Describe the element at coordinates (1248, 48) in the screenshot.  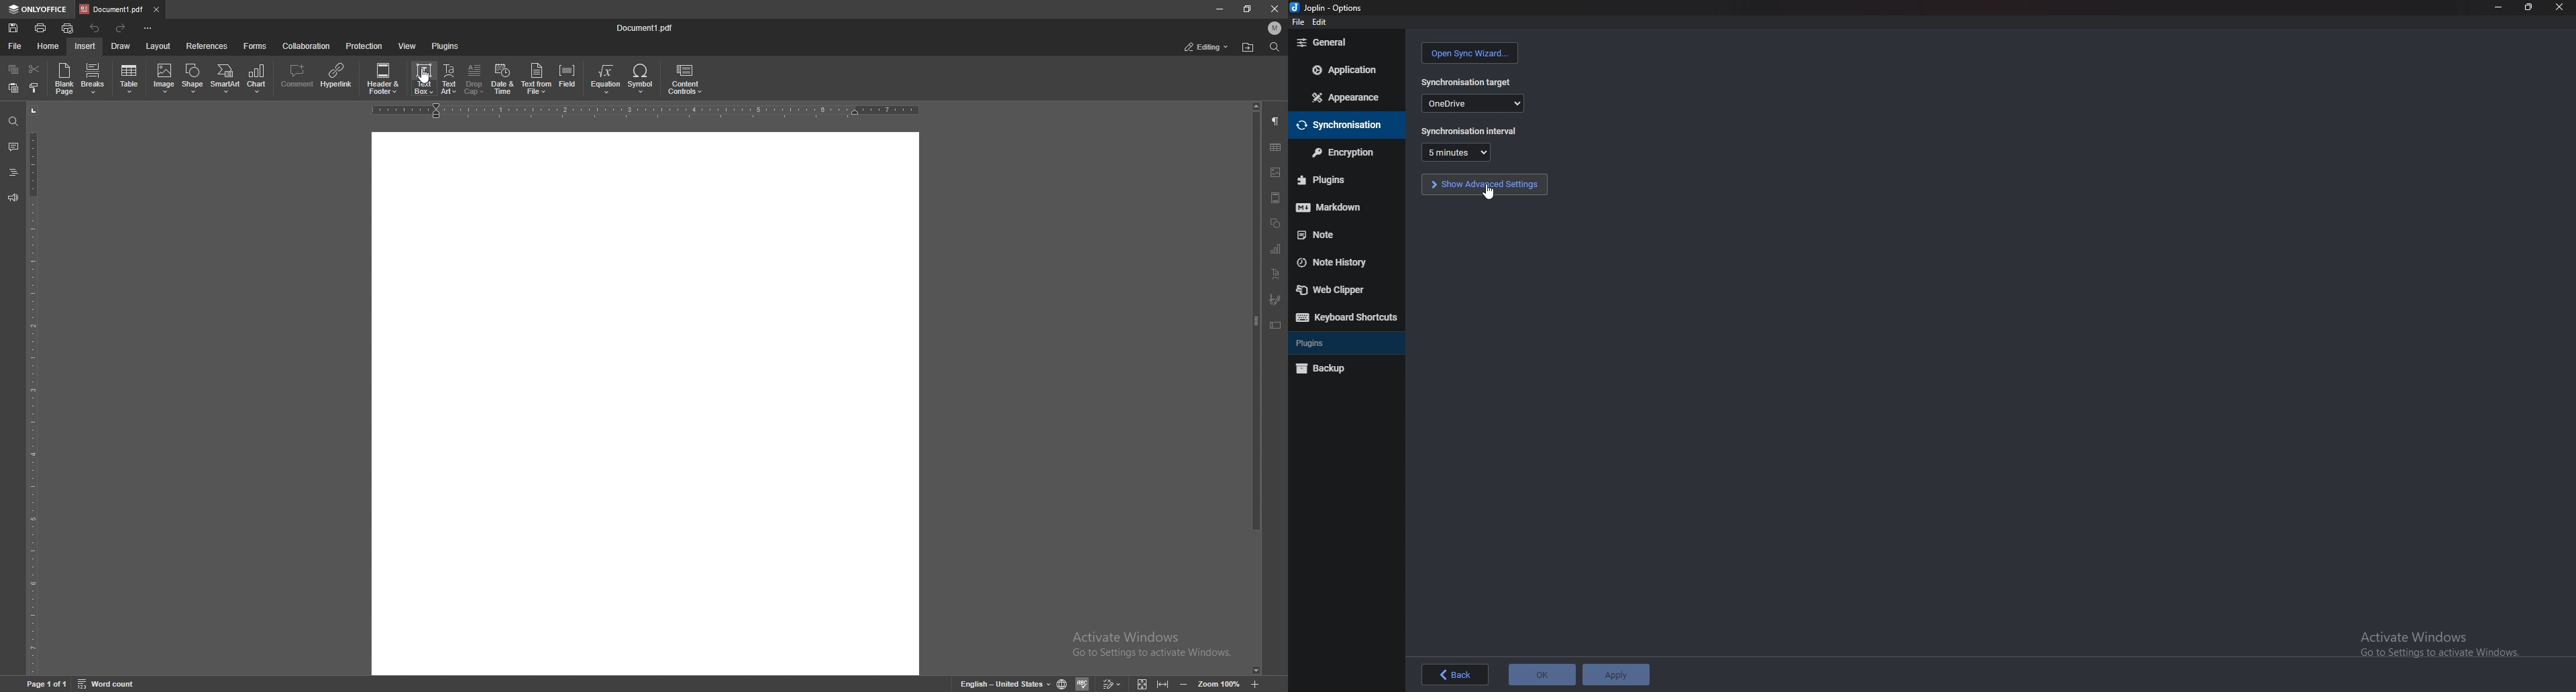
I see `find in folder` at that location.